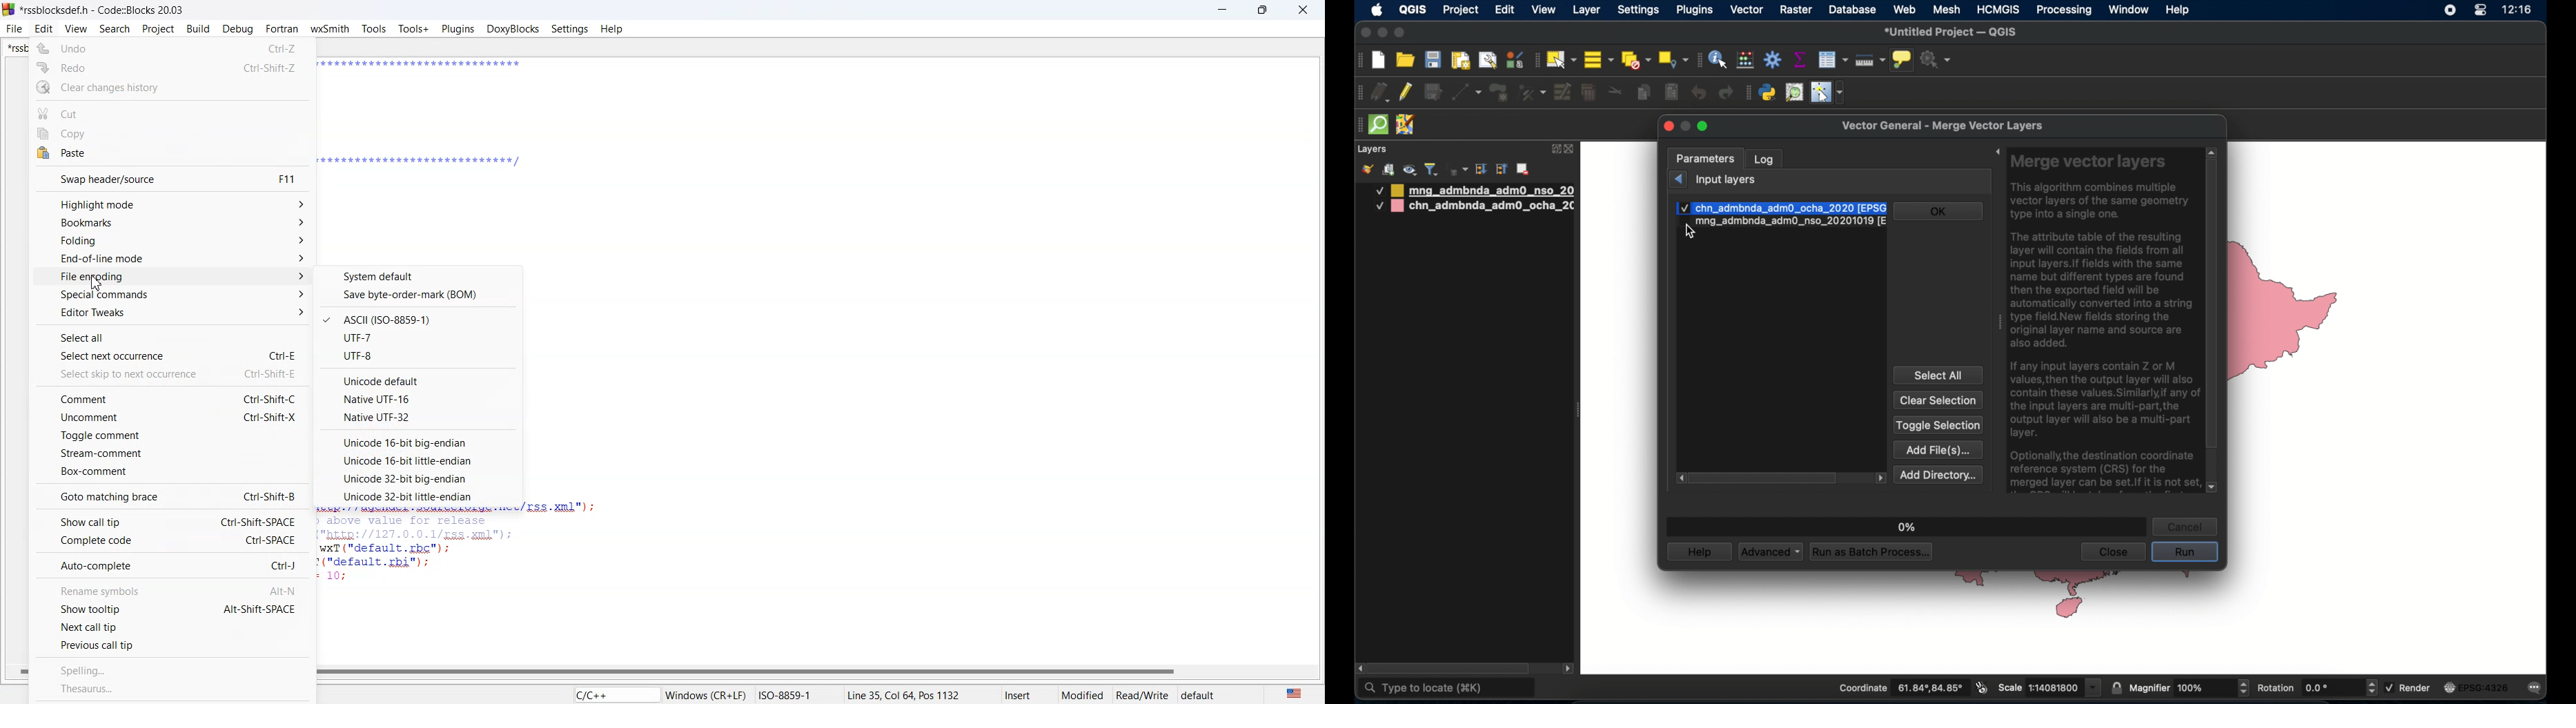 The image size is (2576, 728). Describe the element at coordinates (330, 29) in the screenshot. I see `W X Smith` at that location.